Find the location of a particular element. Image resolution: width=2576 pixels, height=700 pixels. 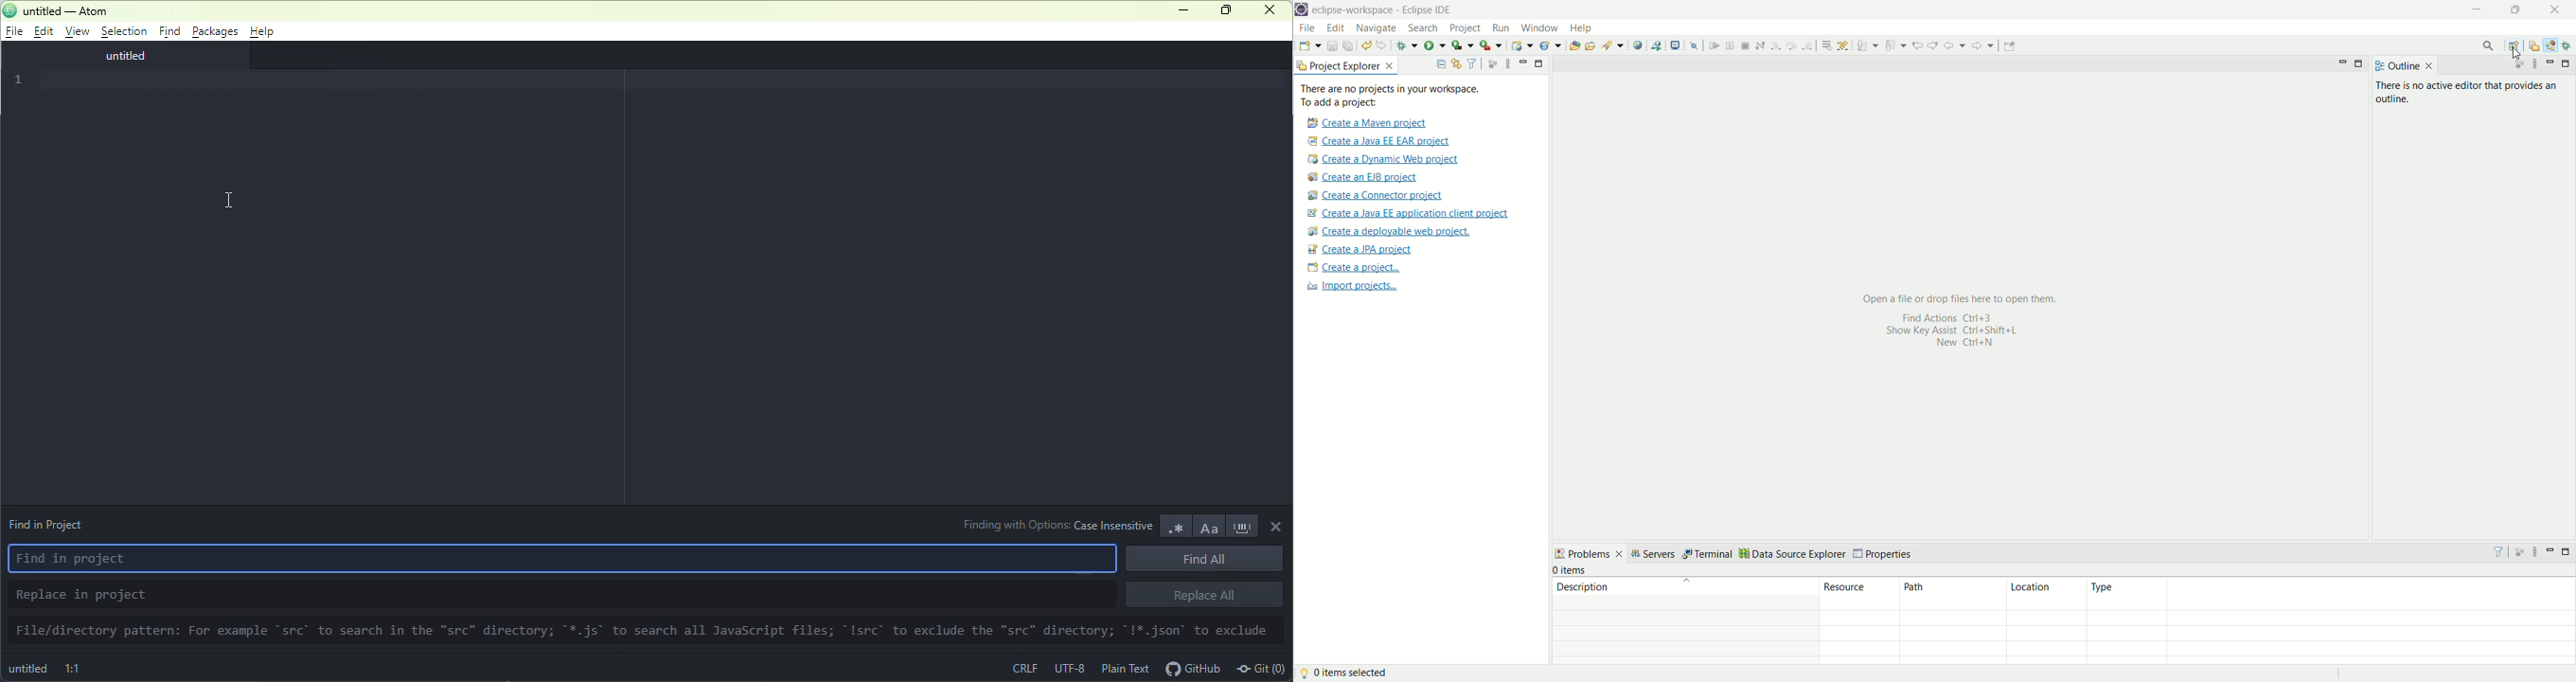

window is located at coordinates (1541, 28).